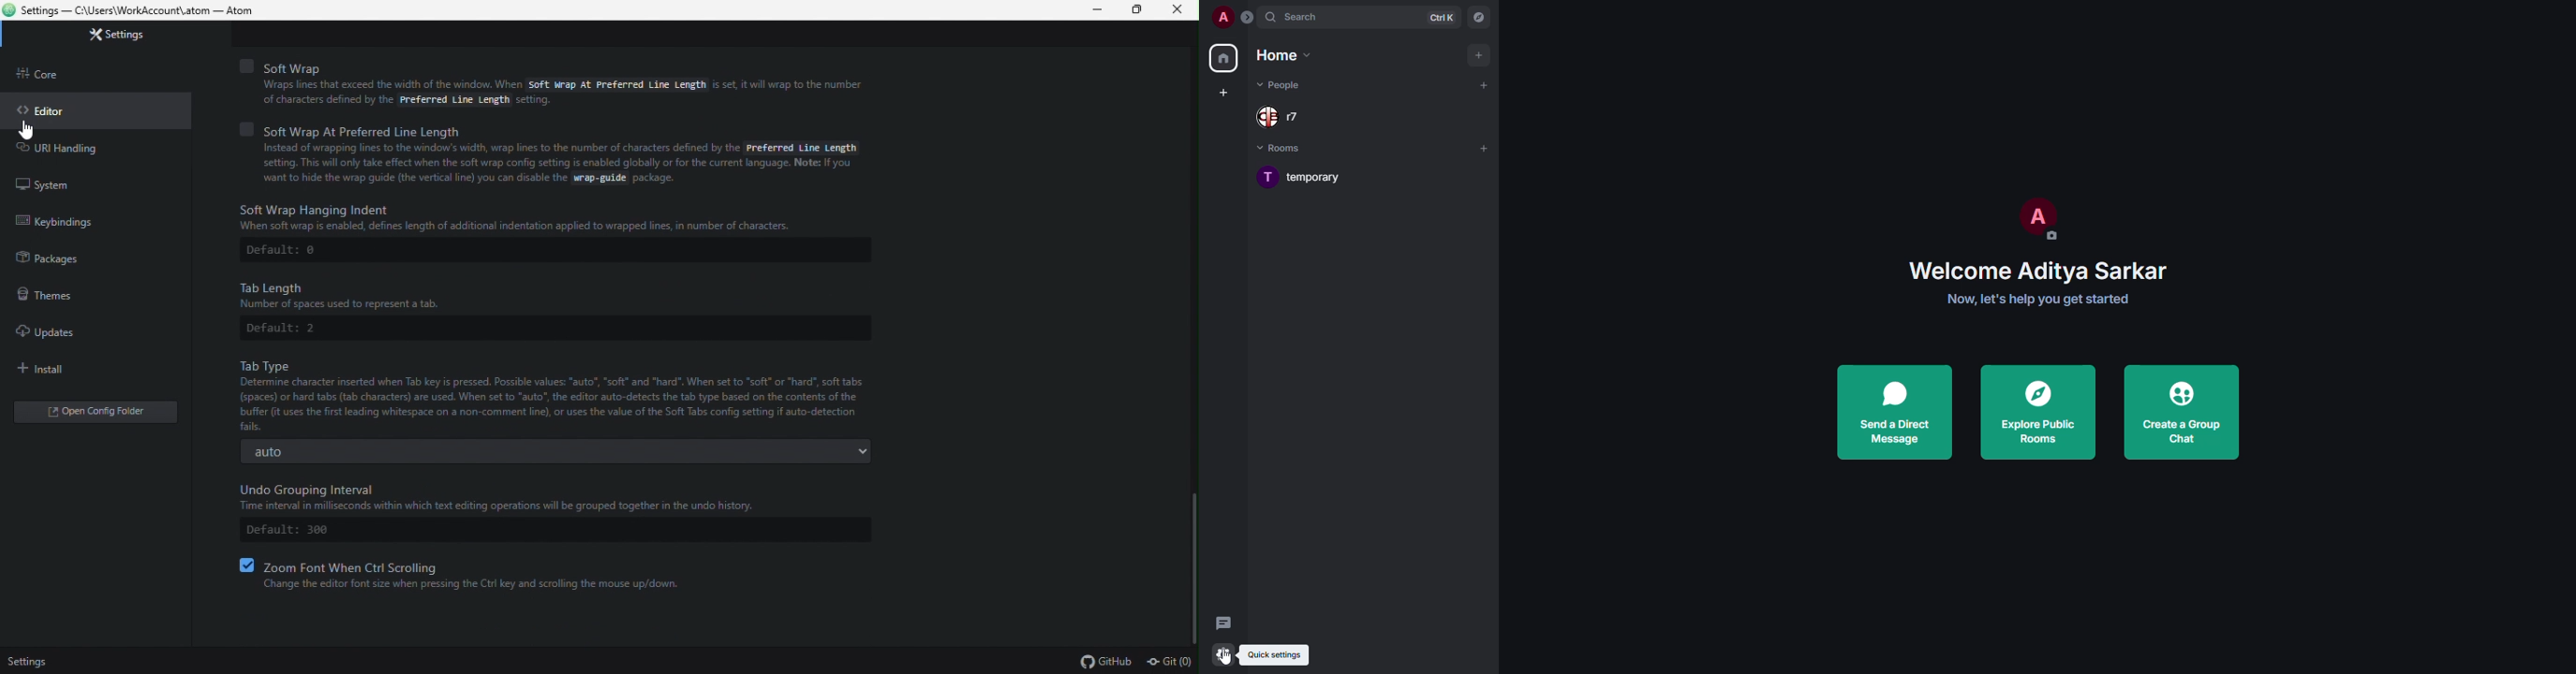  What do you see at coordinates (47, 111) in the screenshot?
I see `Editor` at bounding box center [47, 111].